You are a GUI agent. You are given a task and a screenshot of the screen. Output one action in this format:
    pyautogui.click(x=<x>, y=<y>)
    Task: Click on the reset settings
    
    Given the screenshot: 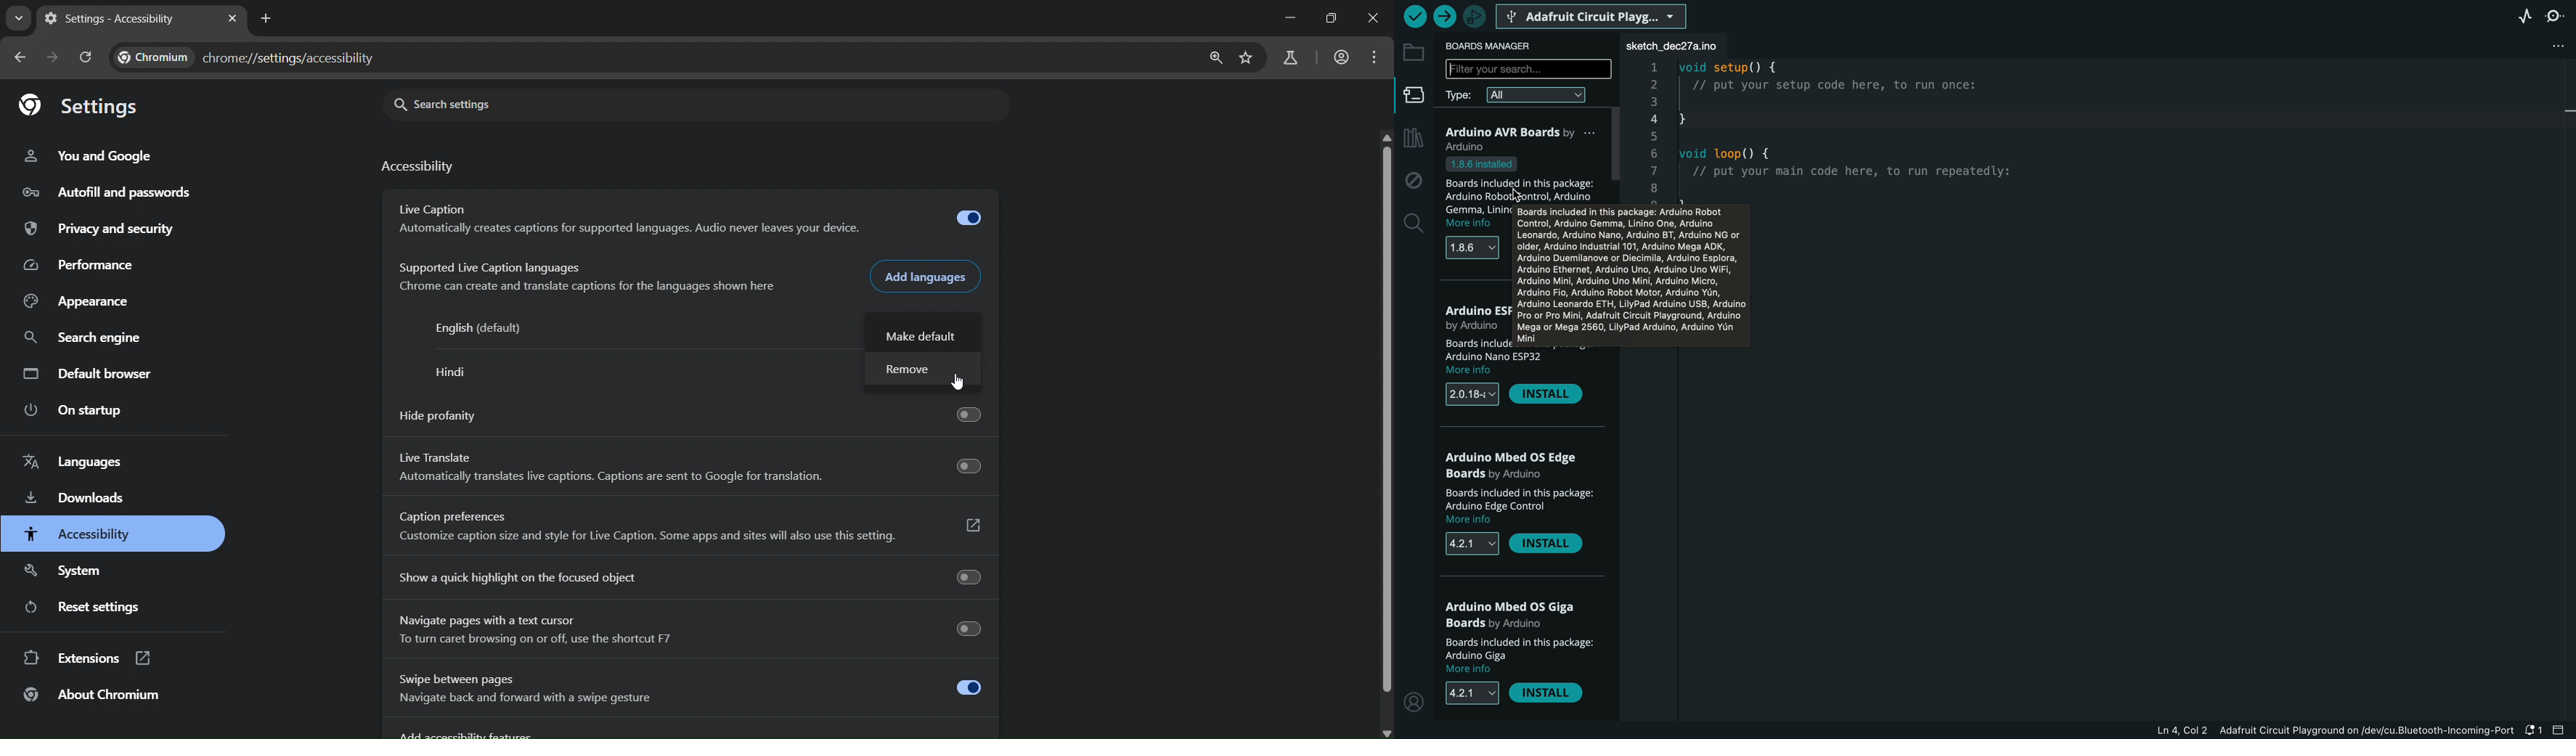 What is the action you would take?
    pyautogui.click(x=91, y=606)
    